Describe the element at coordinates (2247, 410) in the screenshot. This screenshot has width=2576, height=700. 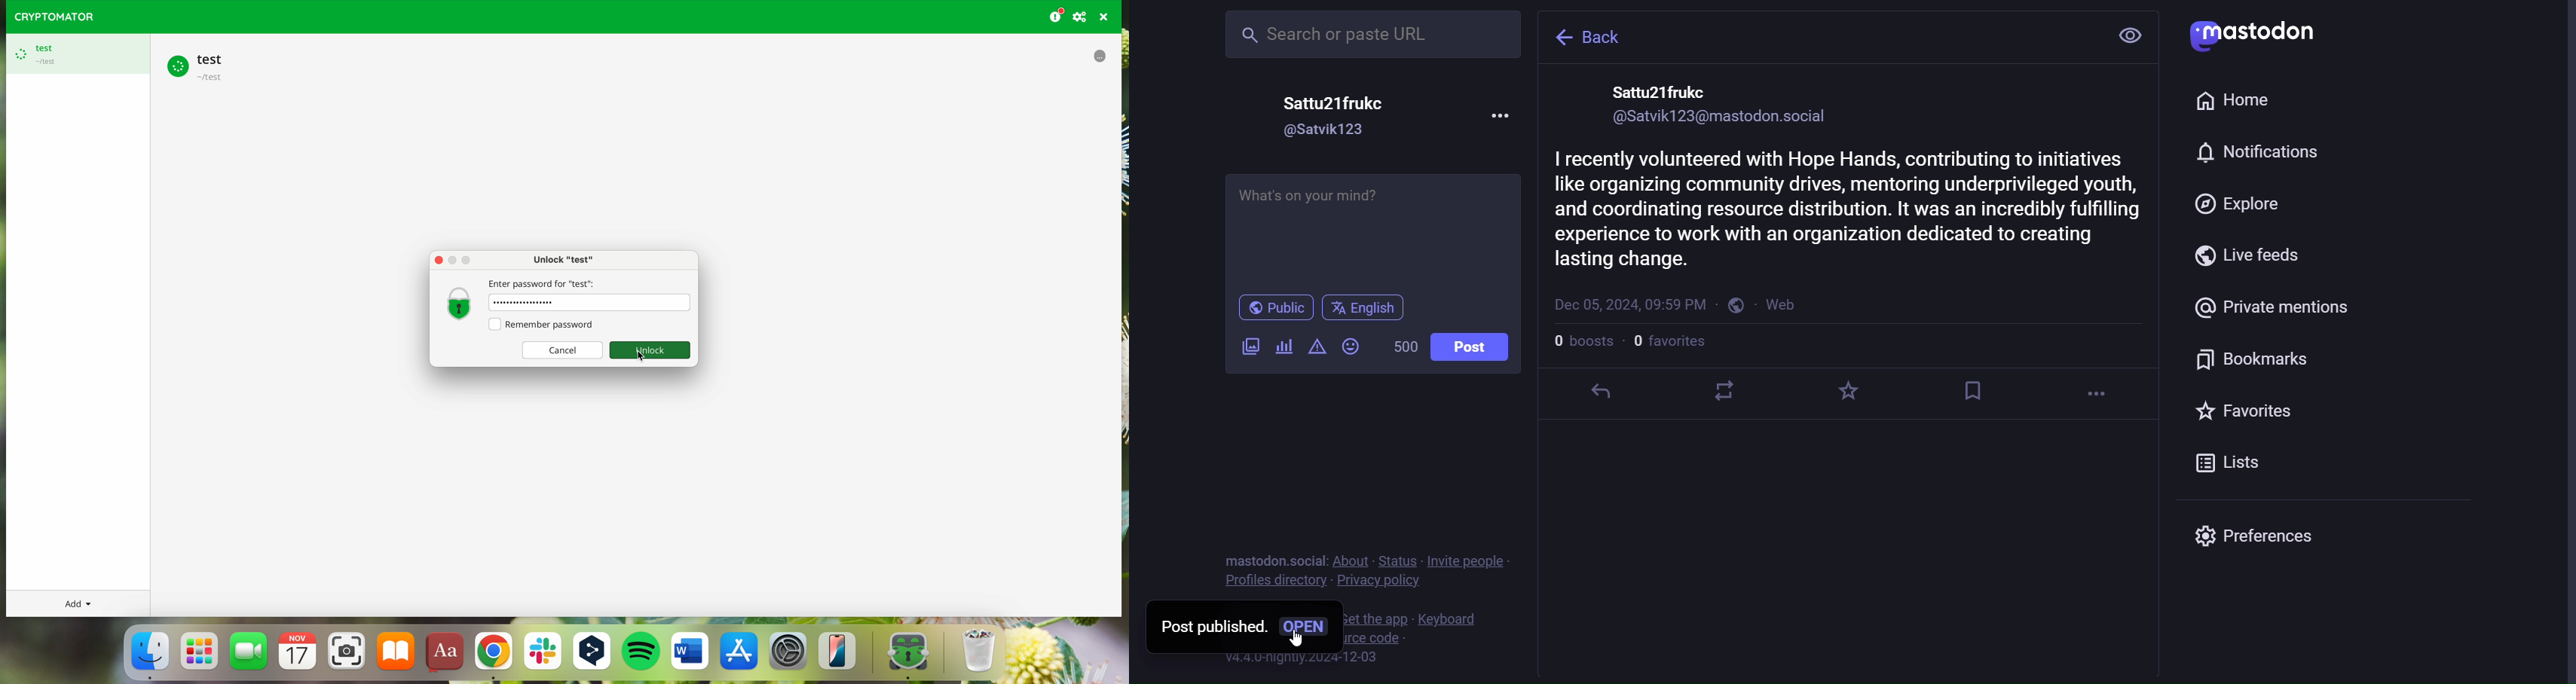
I see `favorites` at that location.